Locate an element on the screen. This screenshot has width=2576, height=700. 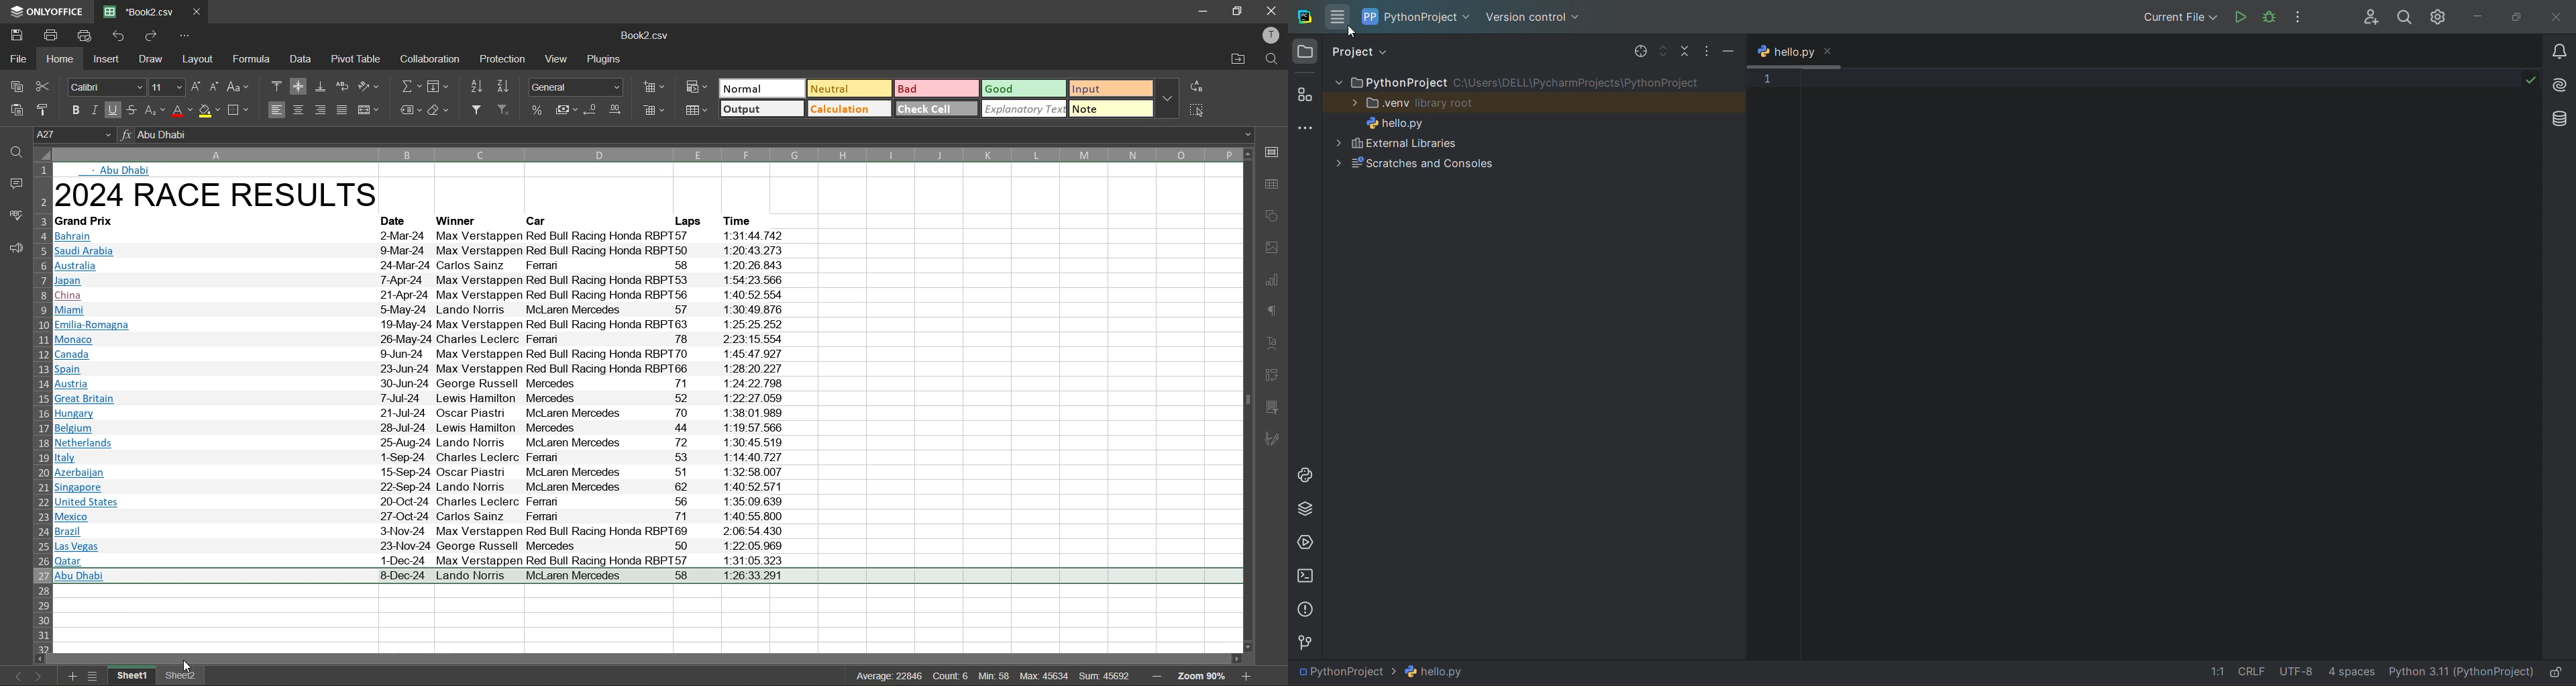
replace is located at coordinates (1198, 87).